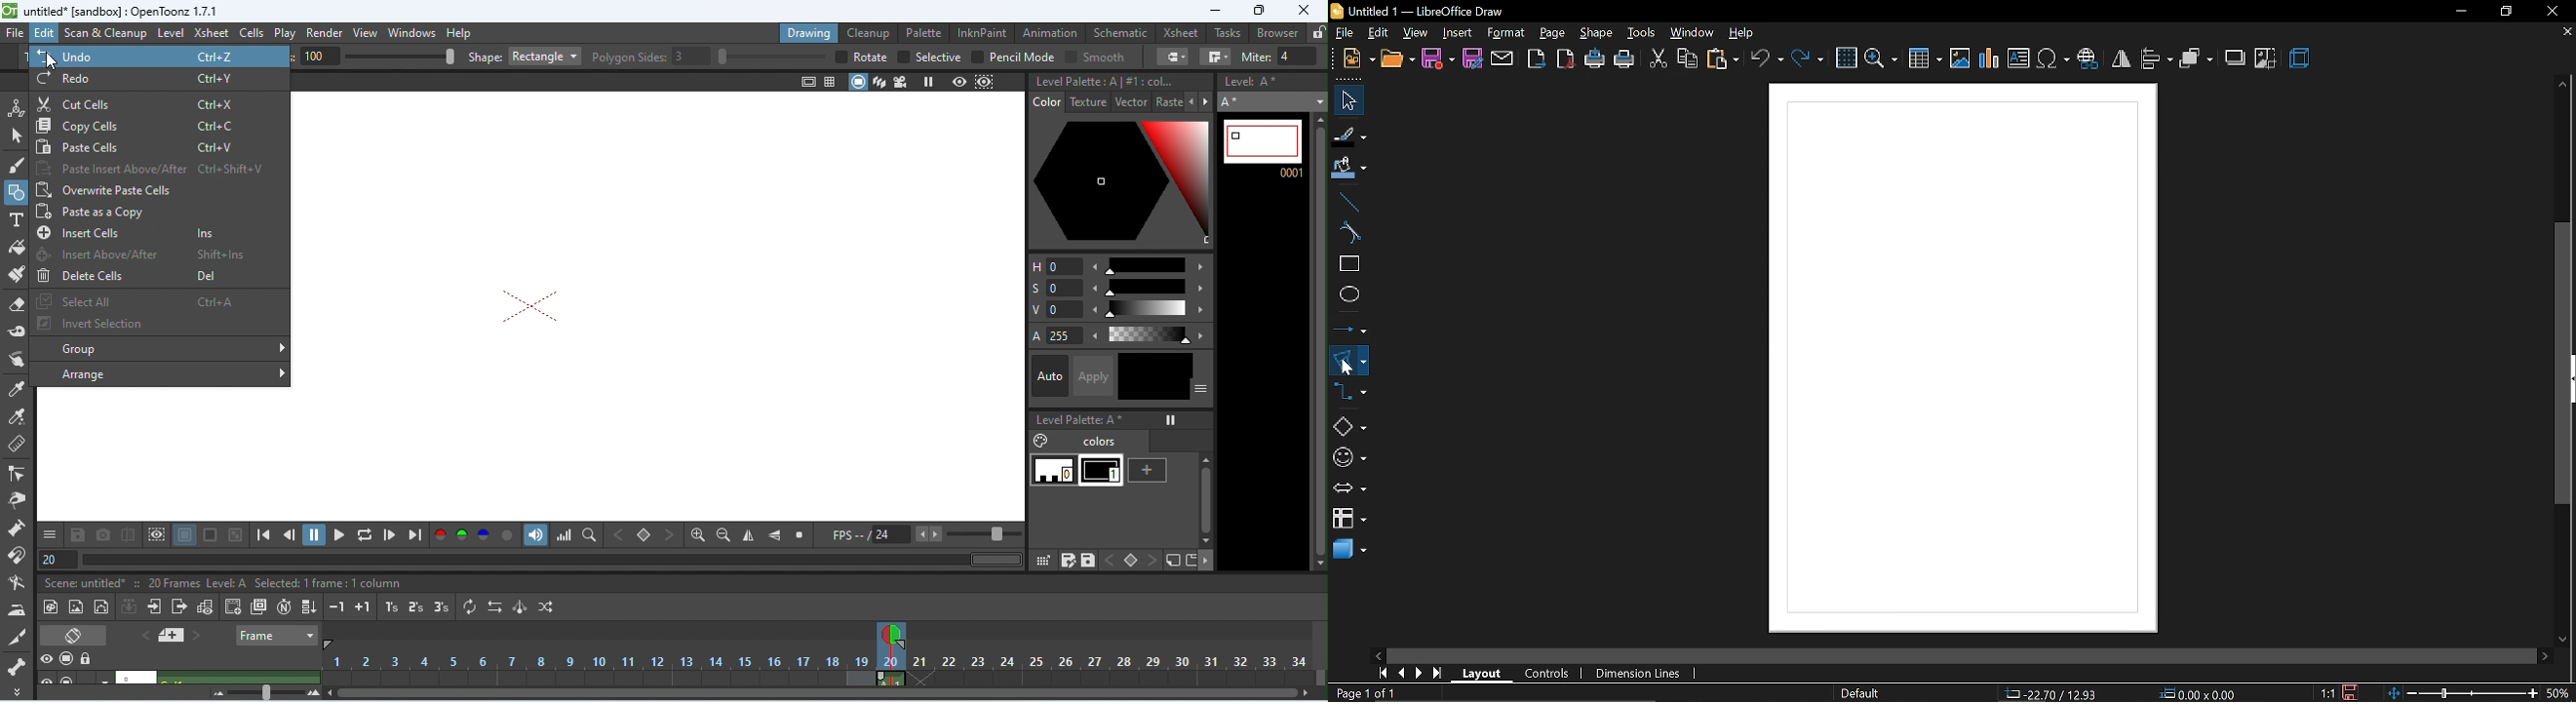  I want to click on next frame, so click(389, 535).